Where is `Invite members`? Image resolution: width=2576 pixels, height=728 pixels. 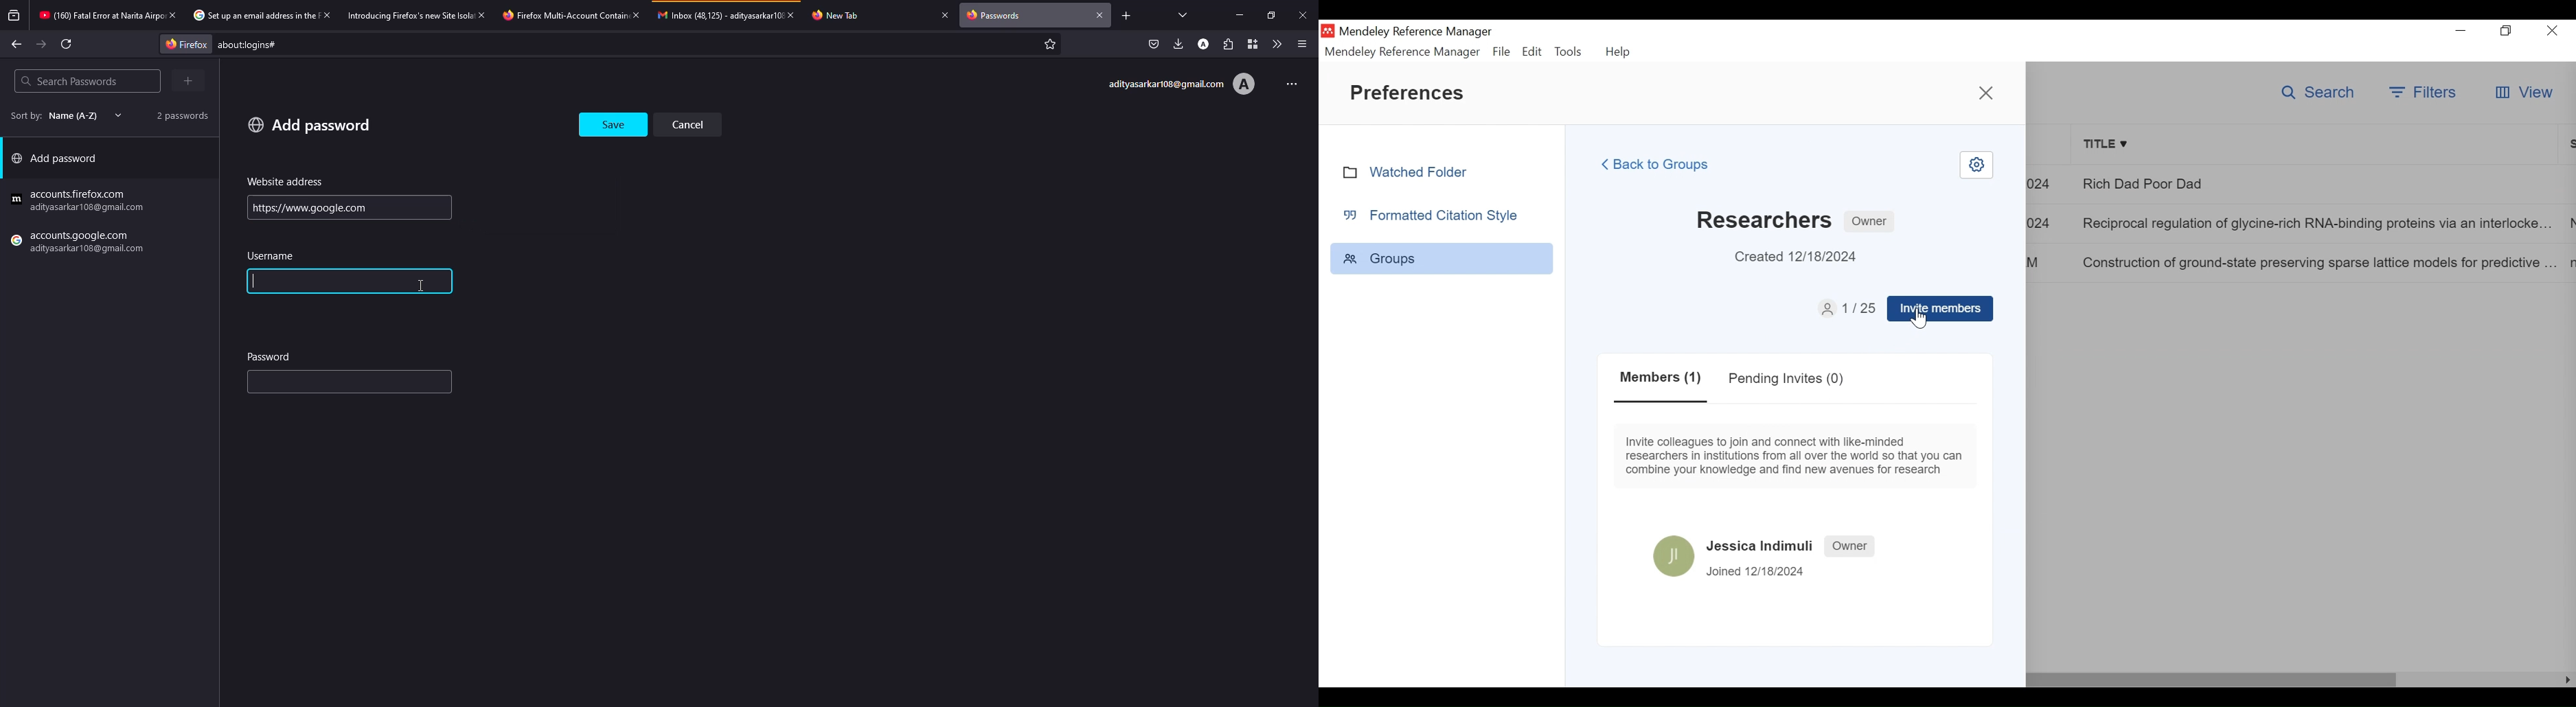
Invite members is located at coordinates (1940, 308).